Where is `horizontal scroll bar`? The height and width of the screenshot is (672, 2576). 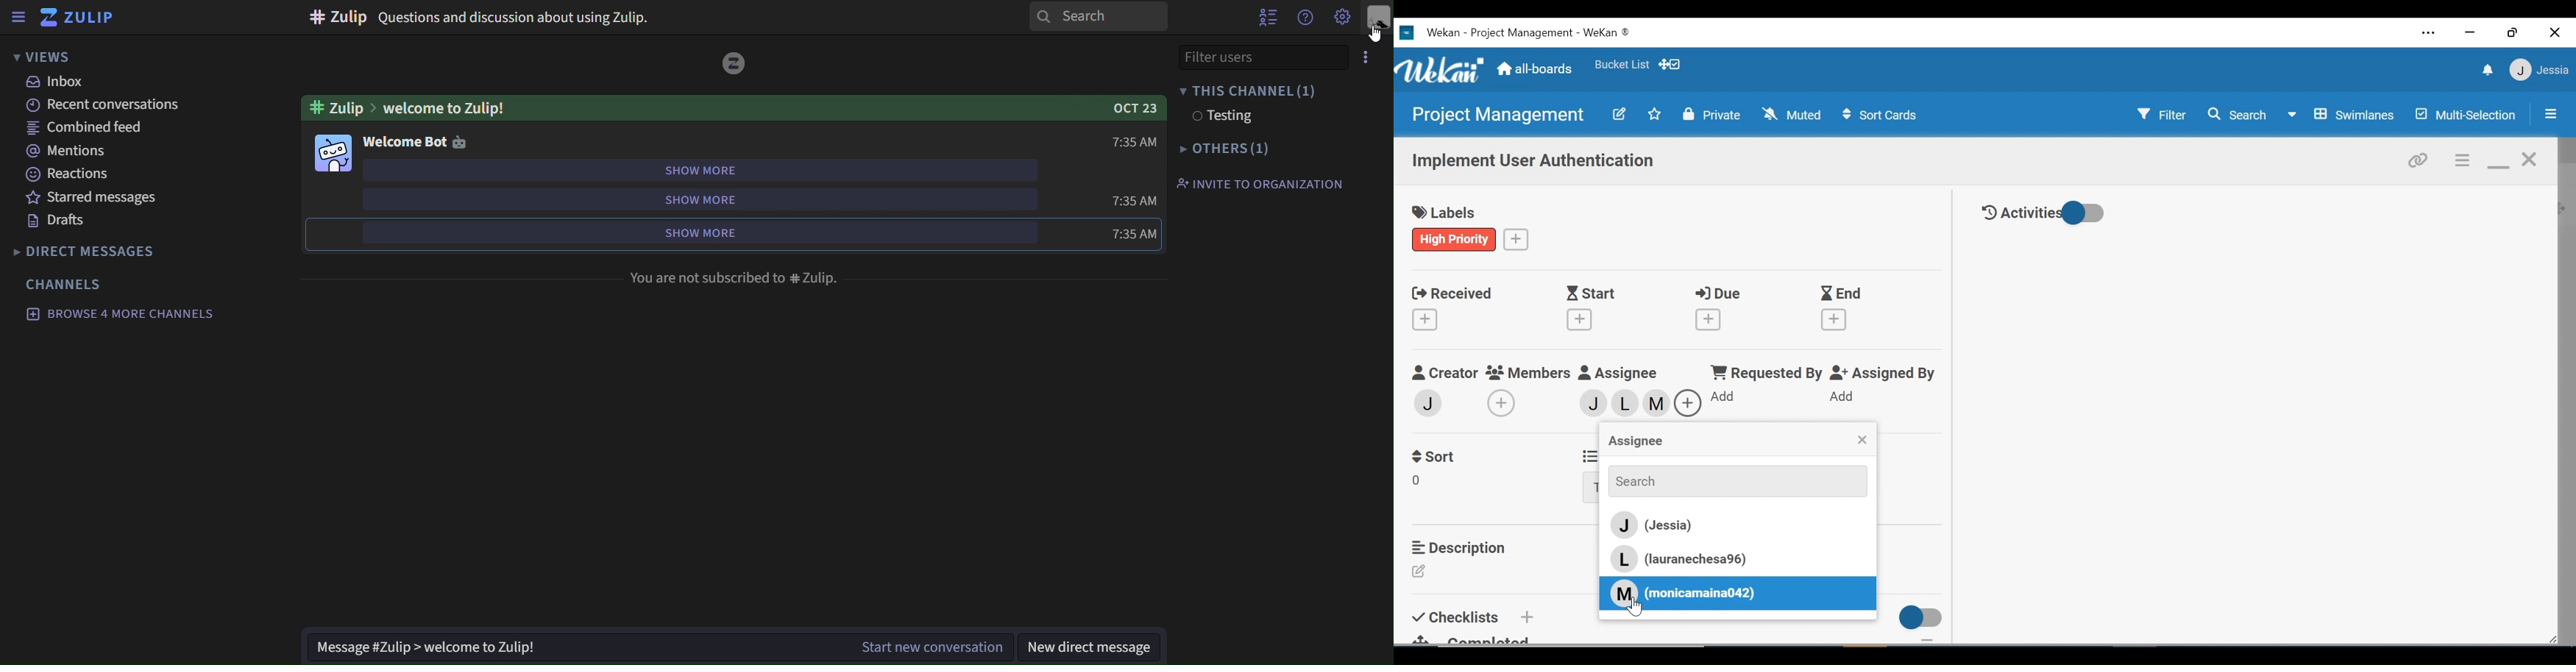
horizontal scroll bar is located at coordinates (1608, 653).